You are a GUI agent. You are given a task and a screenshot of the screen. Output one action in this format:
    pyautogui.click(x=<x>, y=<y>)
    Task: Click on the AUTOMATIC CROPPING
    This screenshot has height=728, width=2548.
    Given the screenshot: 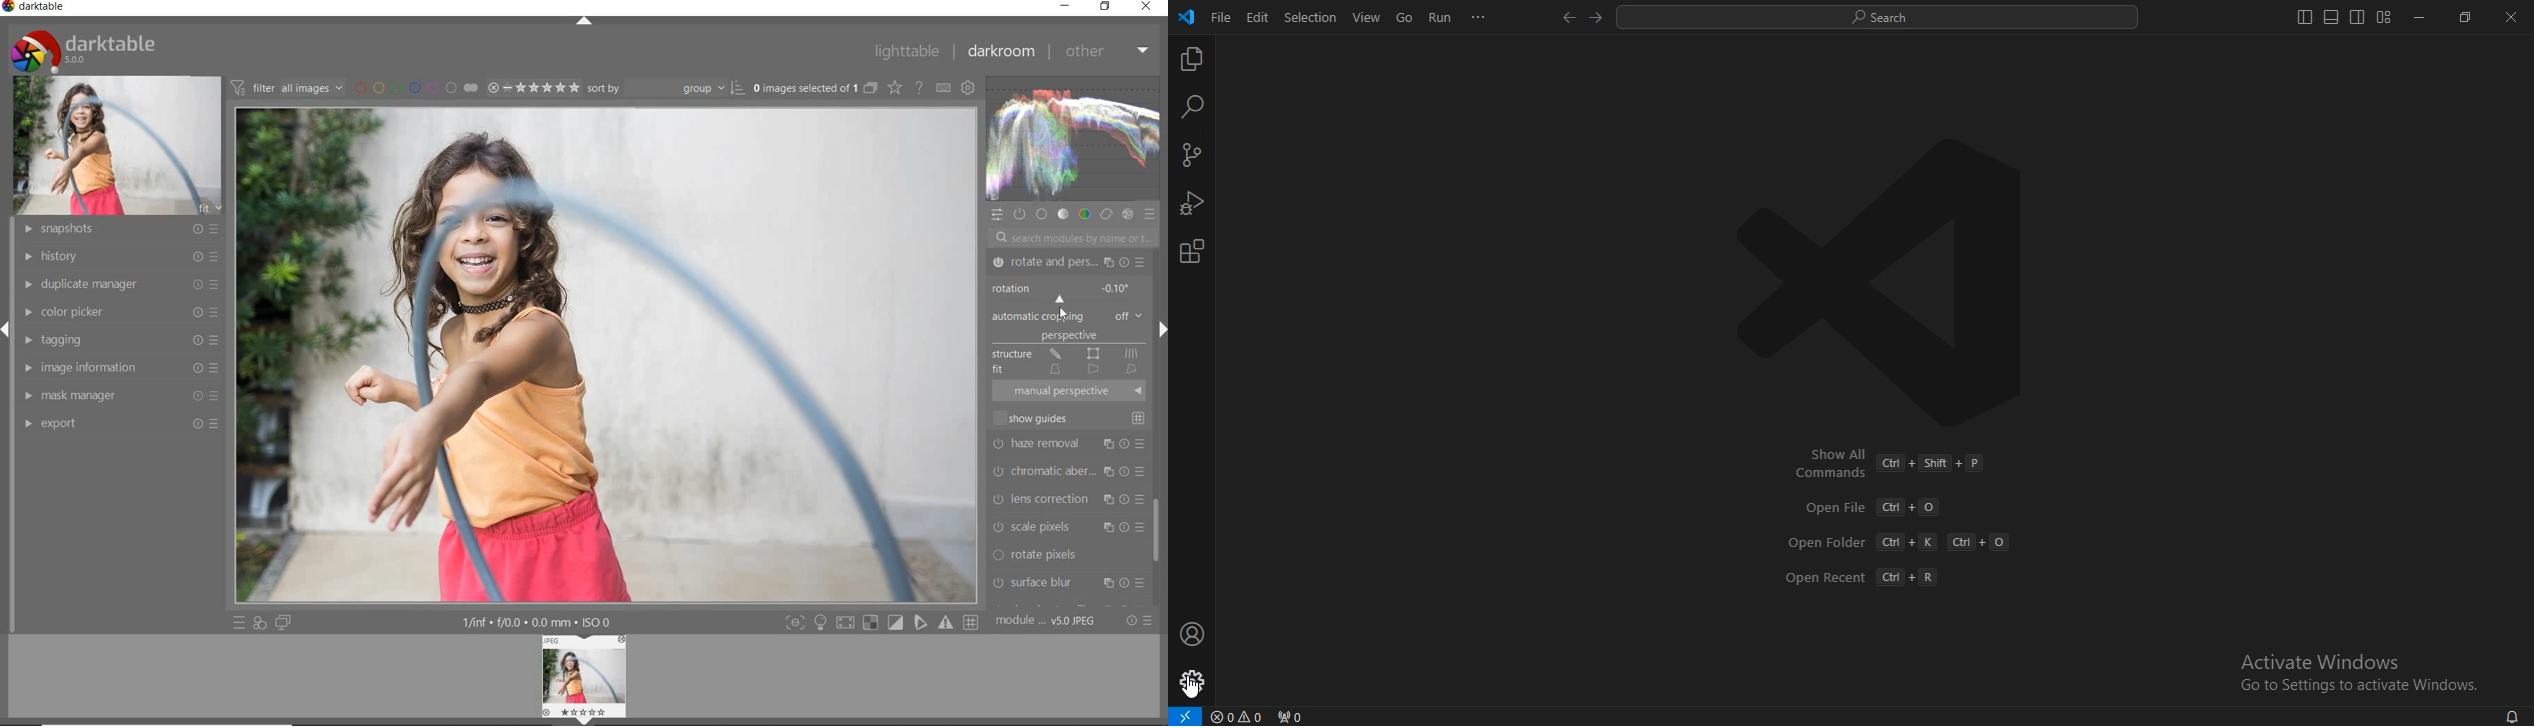 What is the action you would take?
    pyautogui.click(x=1070, y=317)
    